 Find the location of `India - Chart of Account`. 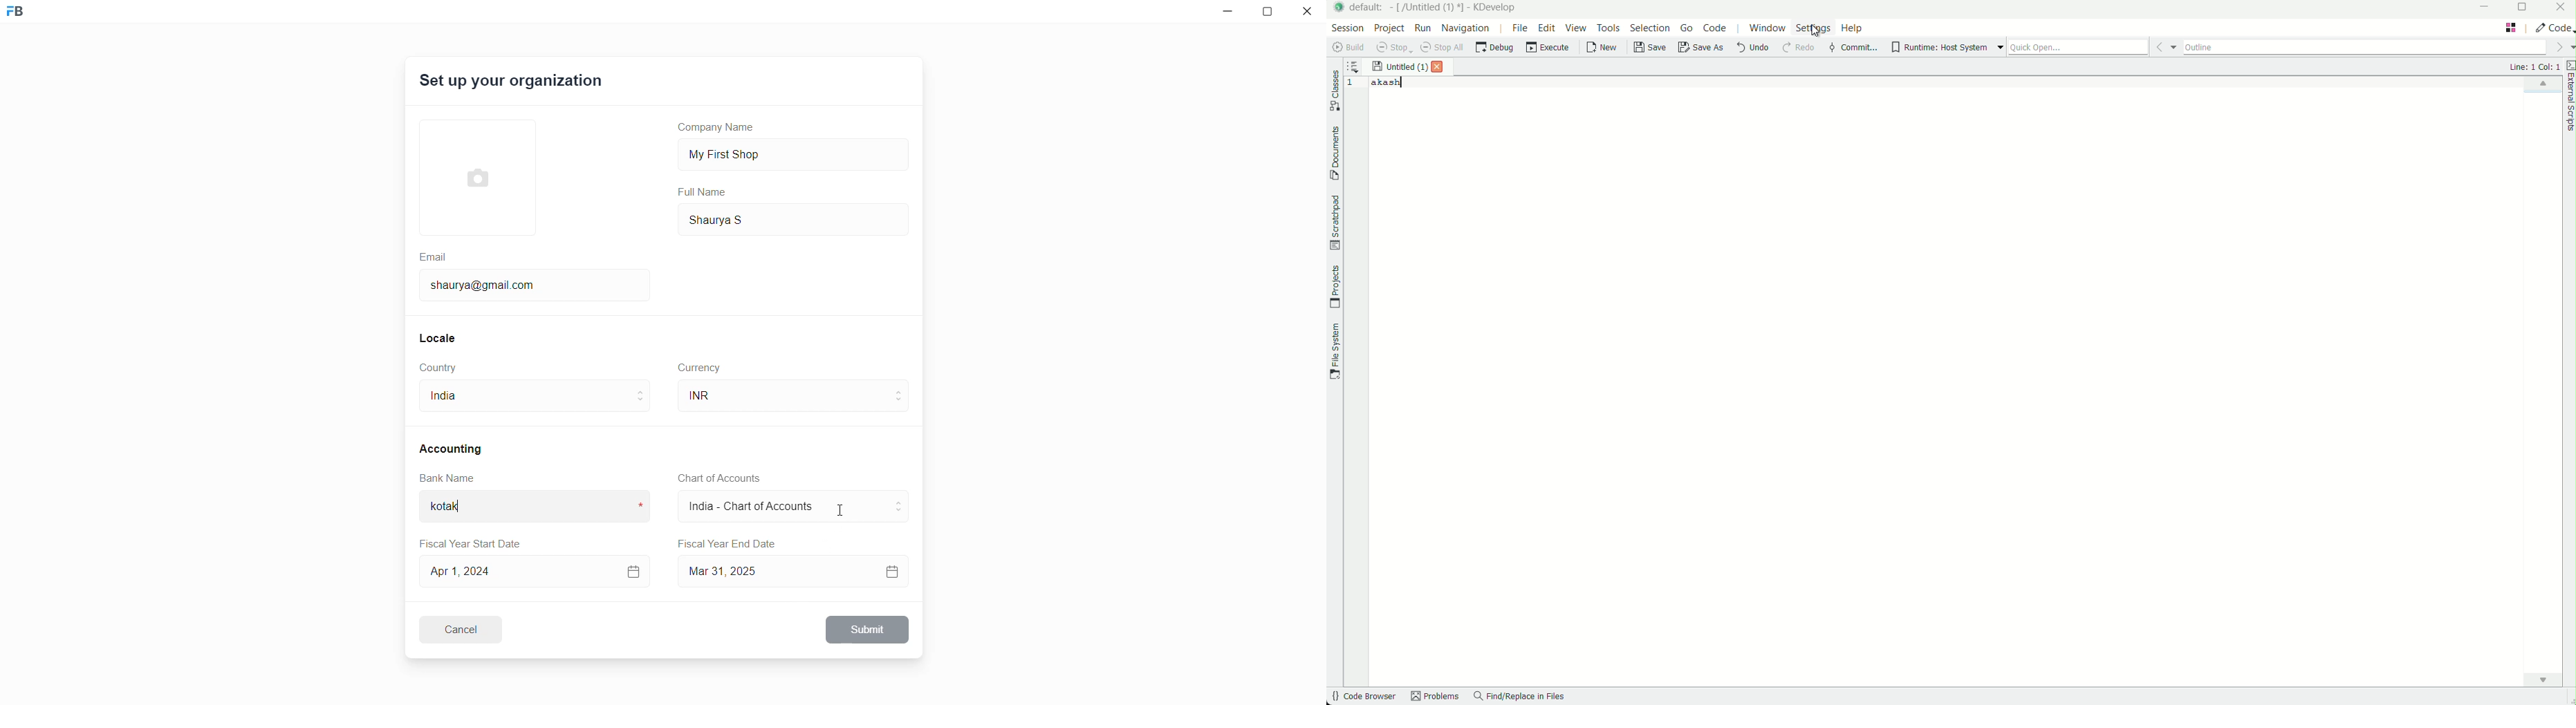

India - Chart of Account is located at coordinates (759, 508).